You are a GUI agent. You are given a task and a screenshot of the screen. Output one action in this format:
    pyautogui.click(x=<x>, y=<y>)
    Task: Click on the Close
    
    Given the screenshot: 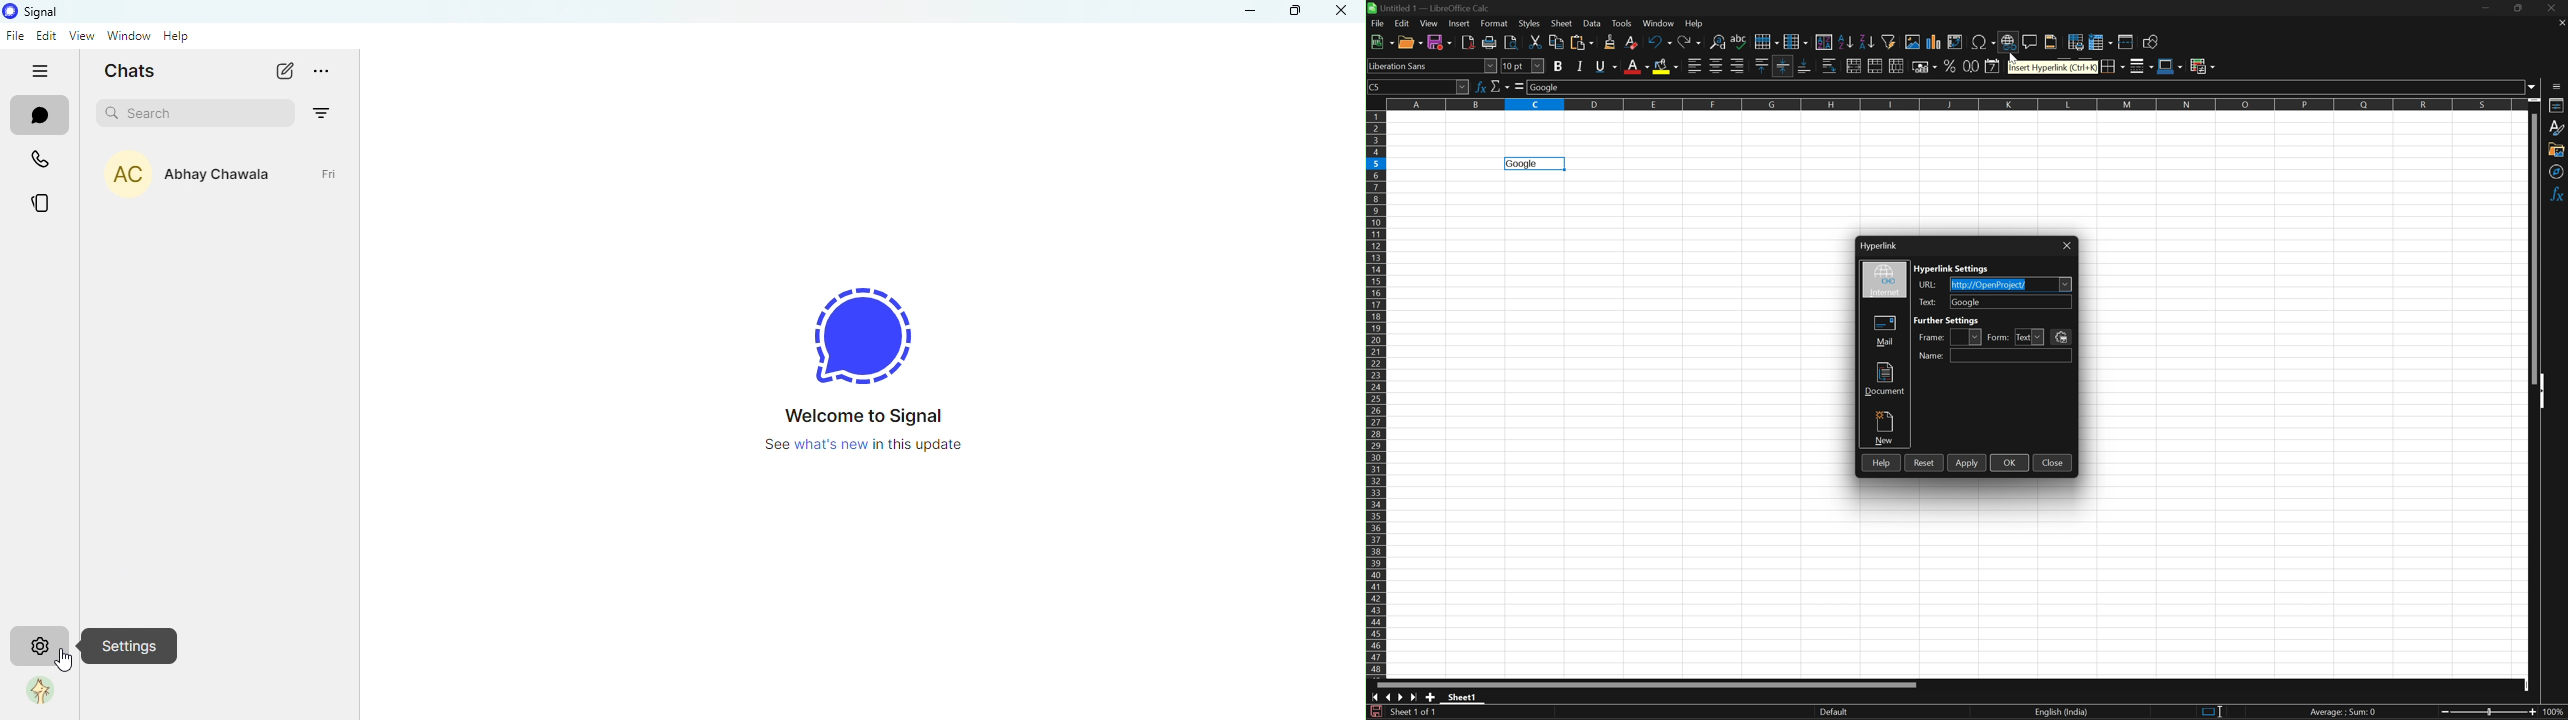 What is the action you would take?
    pyautogui.click(x=2555, y=8)
    